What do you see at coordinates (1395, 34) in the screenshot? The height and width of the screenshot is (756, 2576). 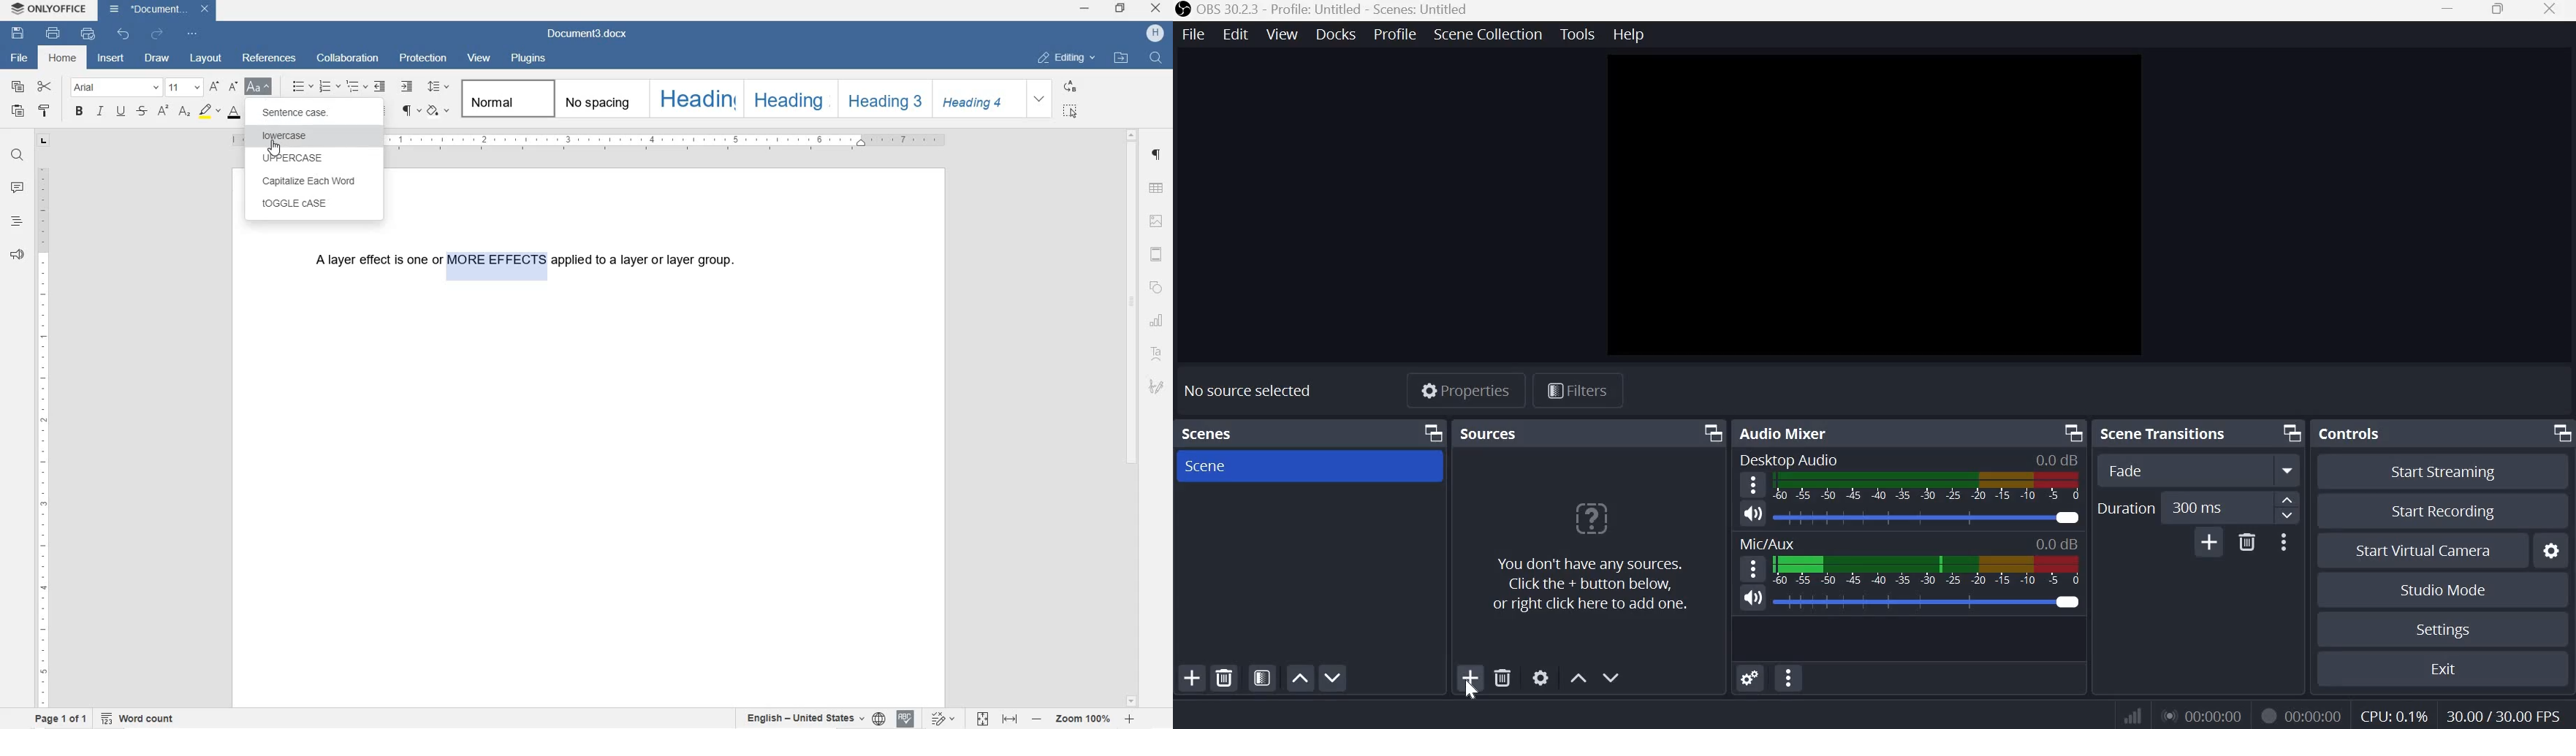 I see `Profile` at bounding box center [1395, 34].